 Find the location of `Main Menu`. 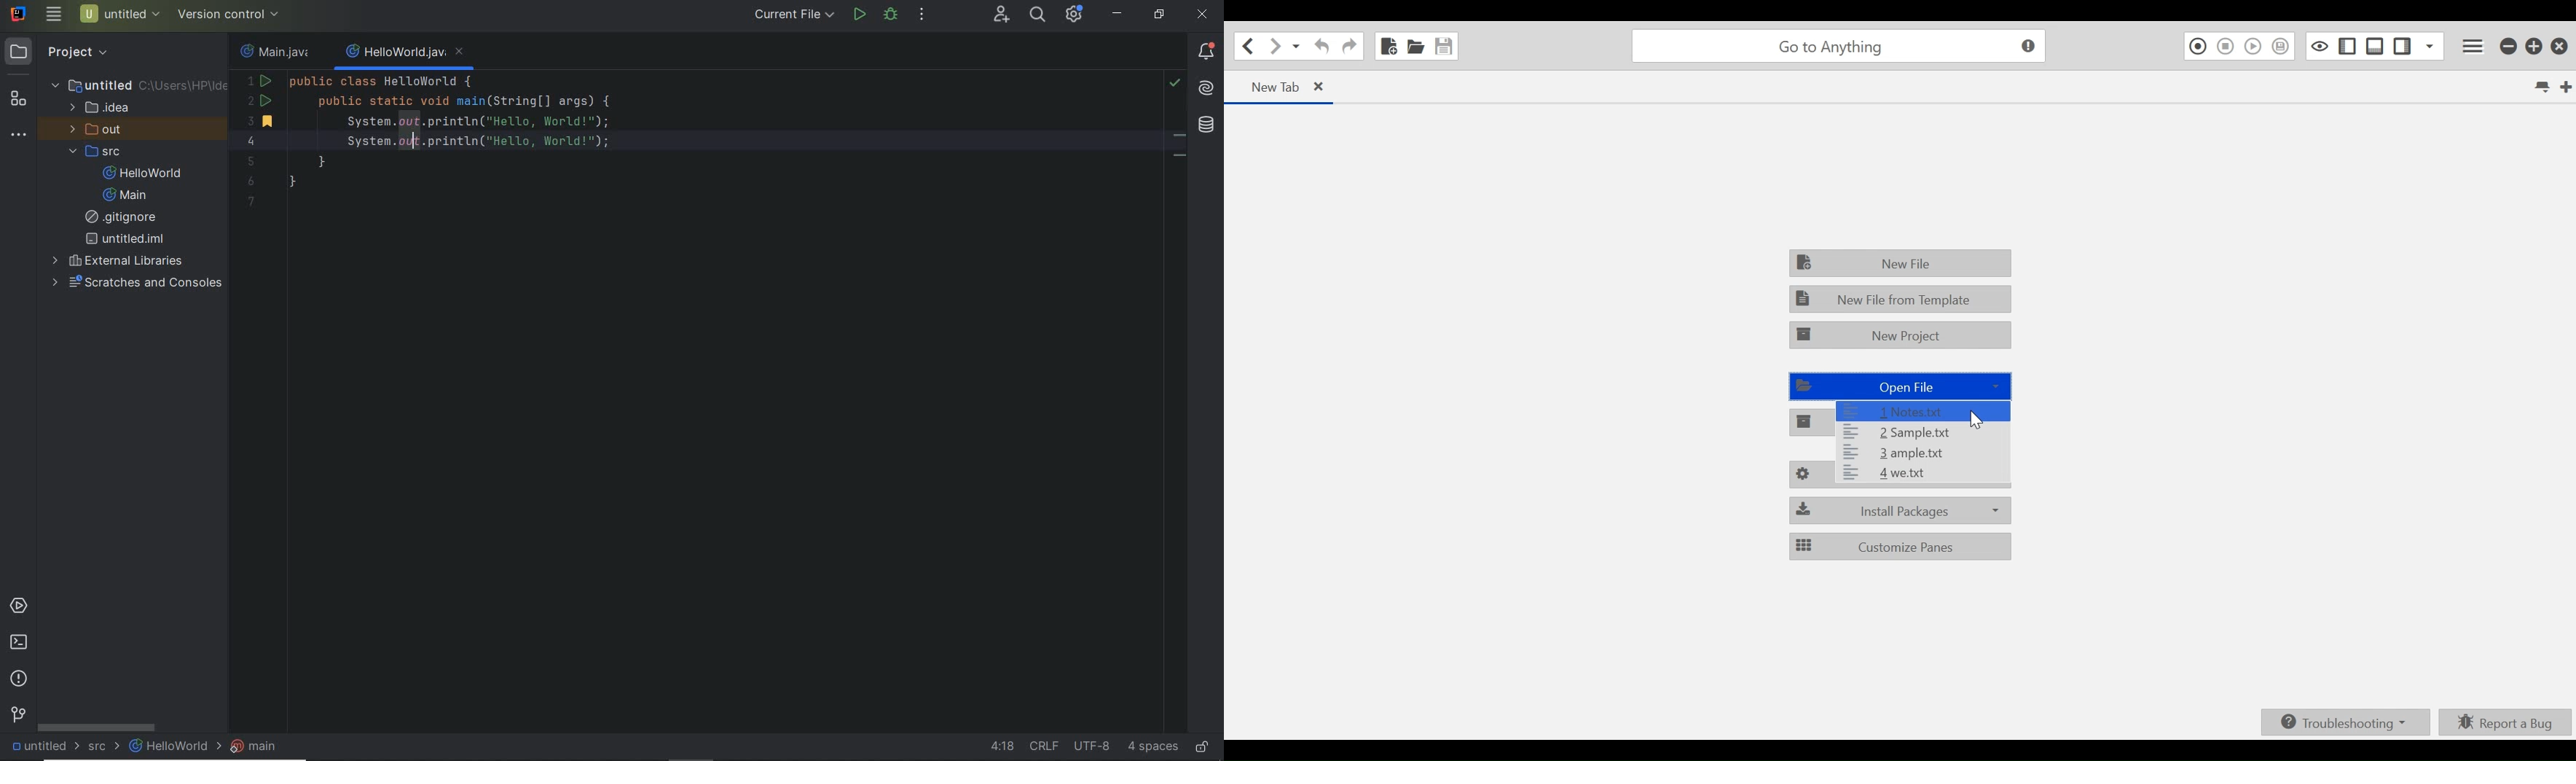

Main Menu is located at coordinates (53, 14).